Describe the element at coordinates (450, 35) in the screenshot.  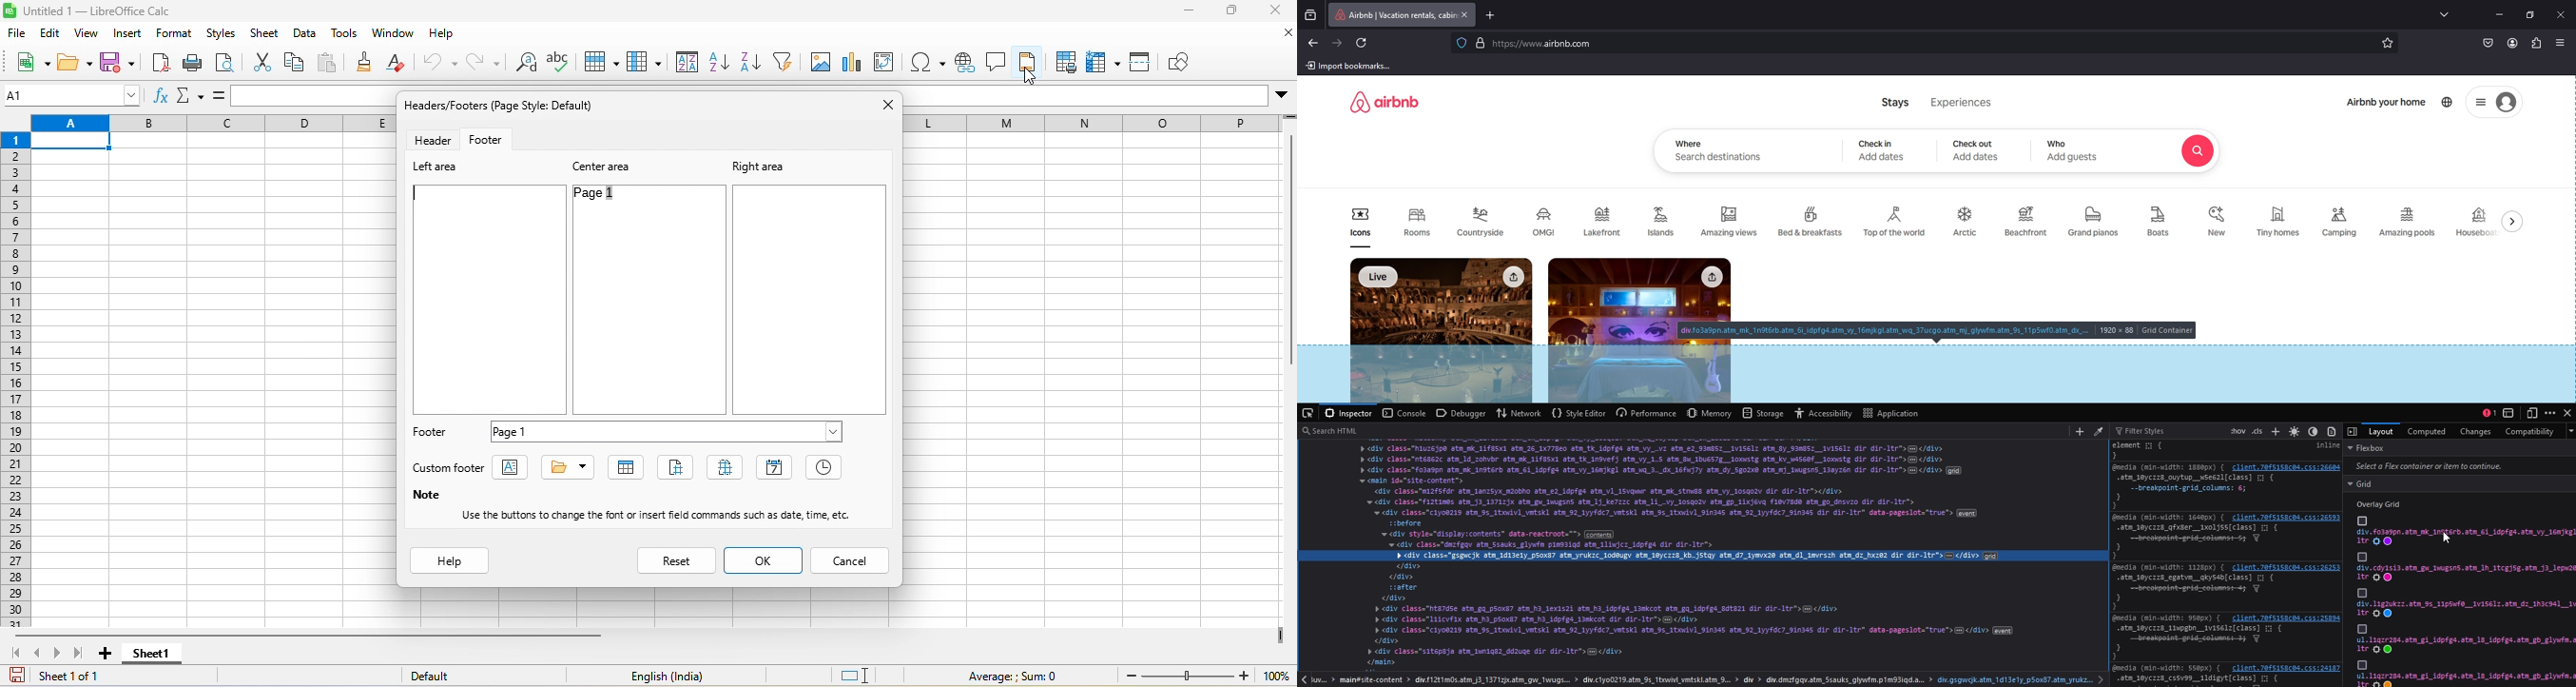
I see `help` at that location.